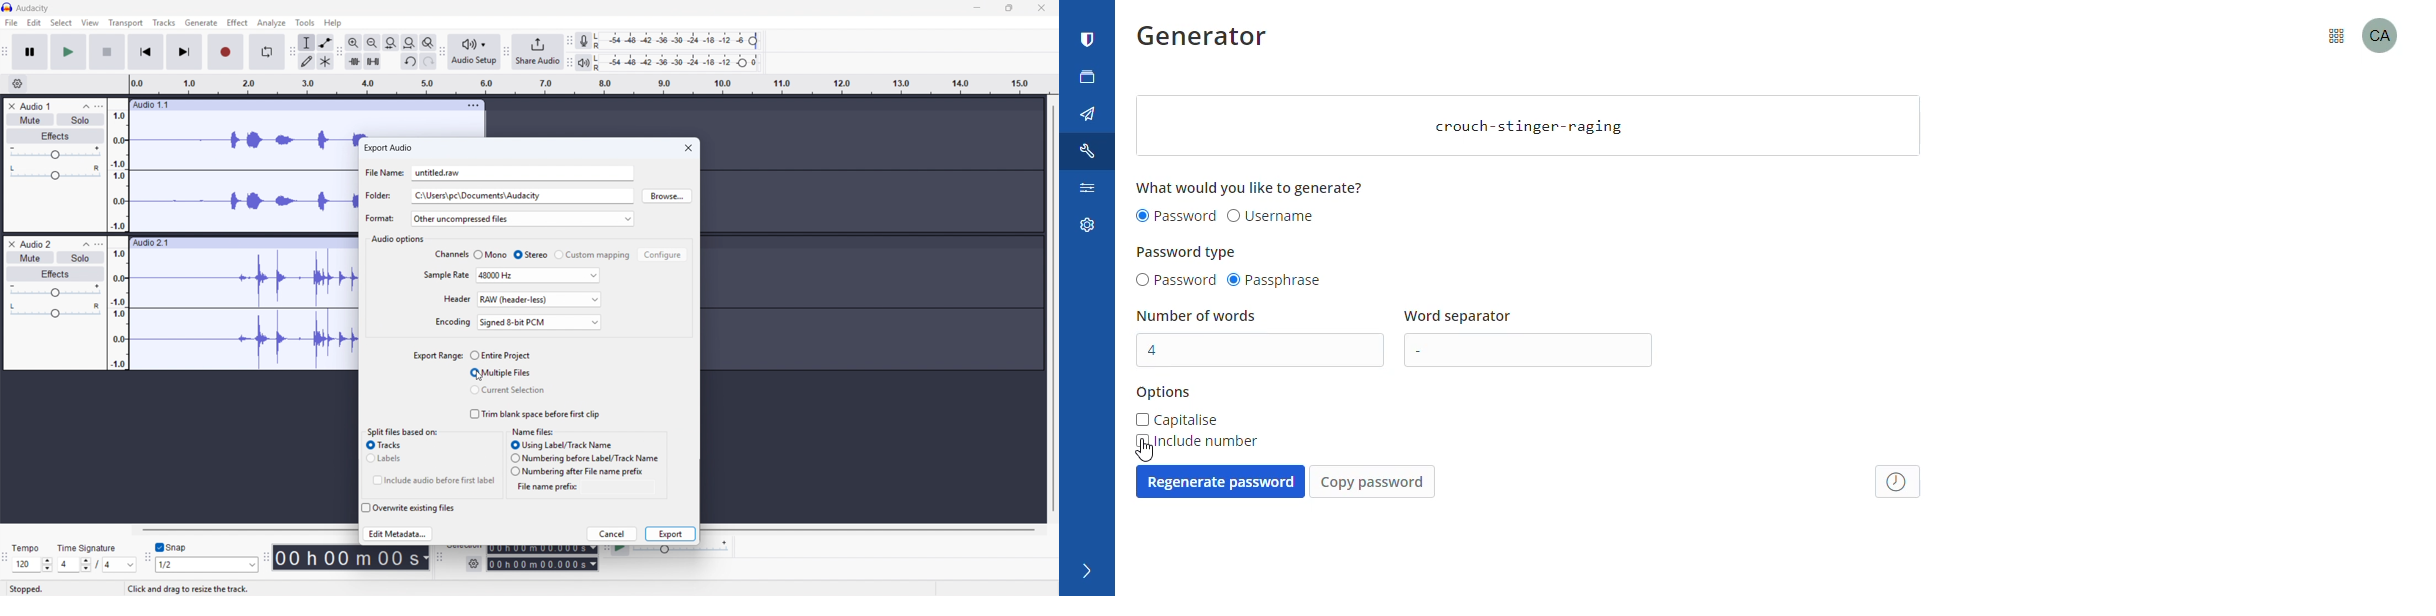  Describe the element at coordinates (507, 52) in the screenshot. I see `Share audio toolbar` at that location.